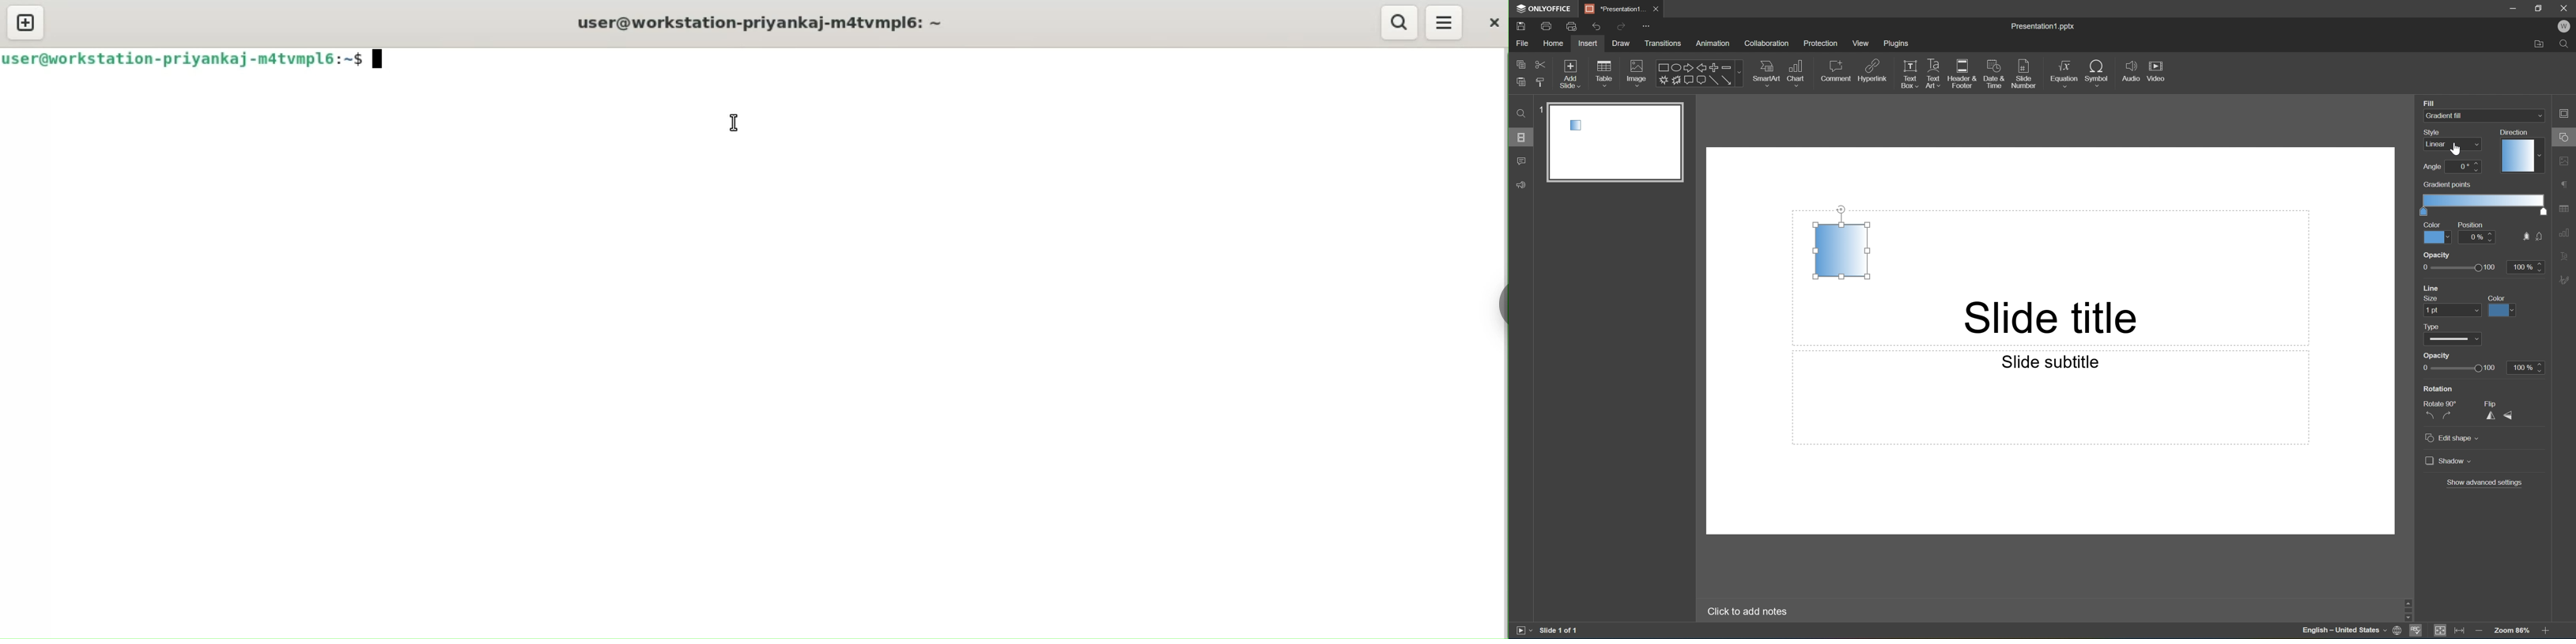 This screenshot has height=644, width=2576. Describe the element at coordinates (1662, 81) in the screenshot. I see `` at that location.